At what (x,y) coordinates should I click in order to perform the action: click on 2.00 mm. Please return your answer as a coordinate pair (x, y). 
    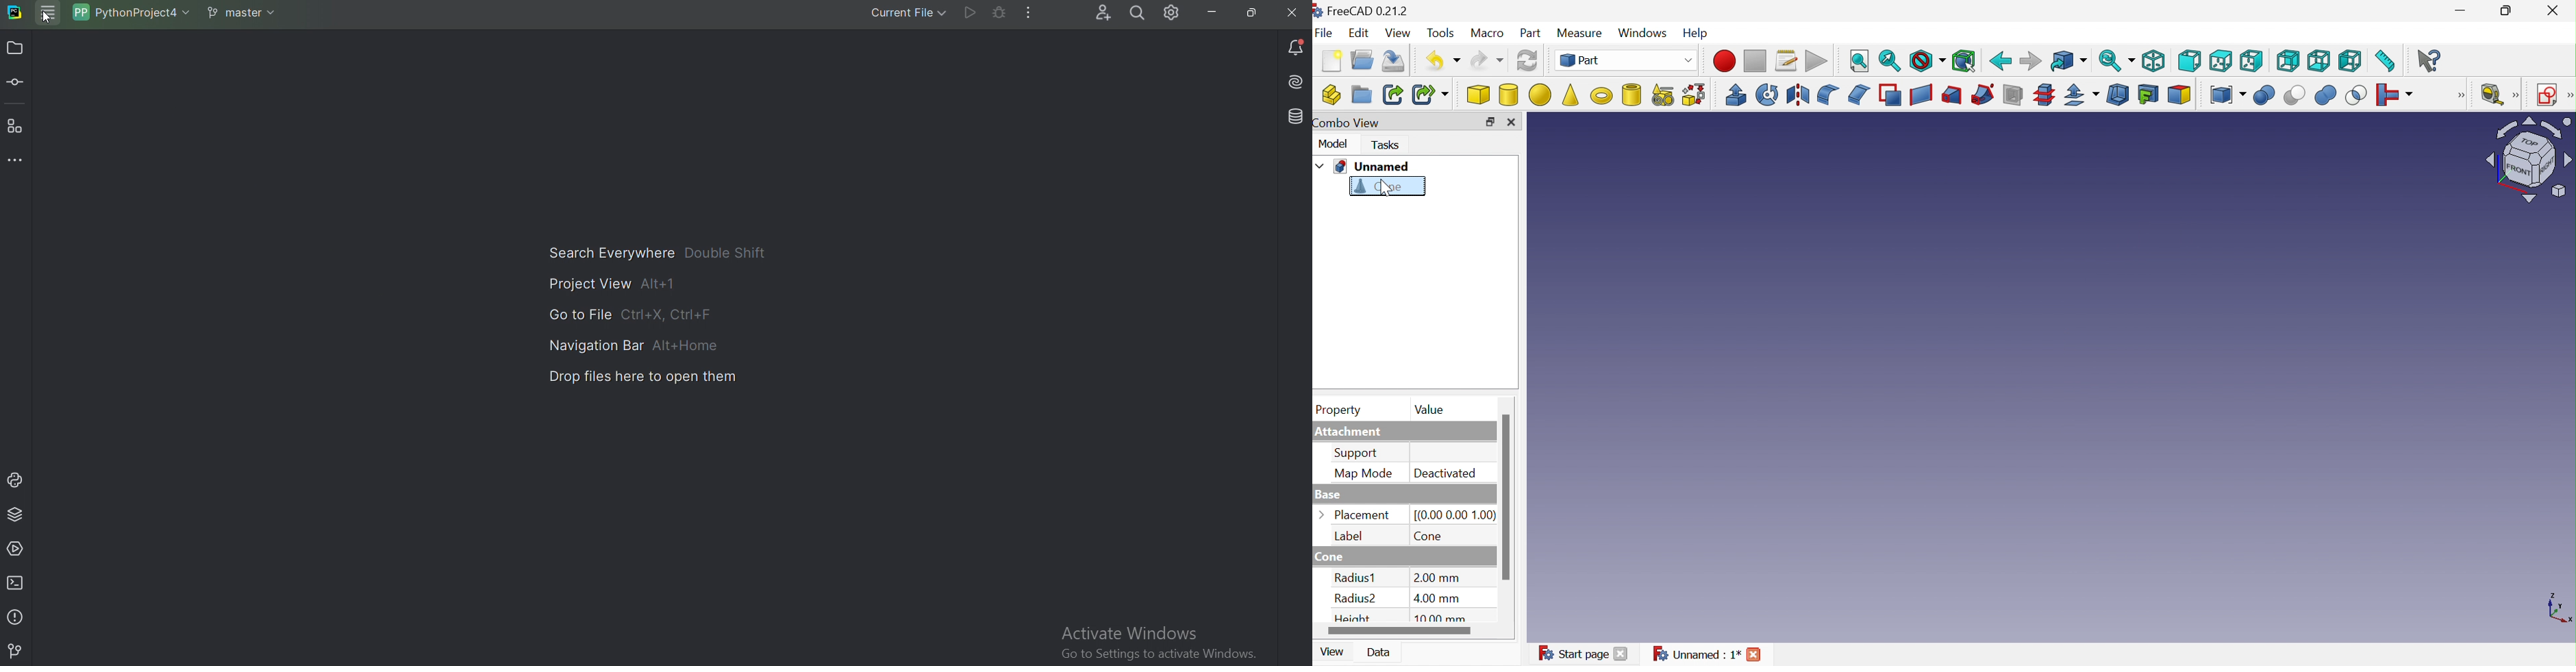
    Looking at the image, I should click on (1437, 577).